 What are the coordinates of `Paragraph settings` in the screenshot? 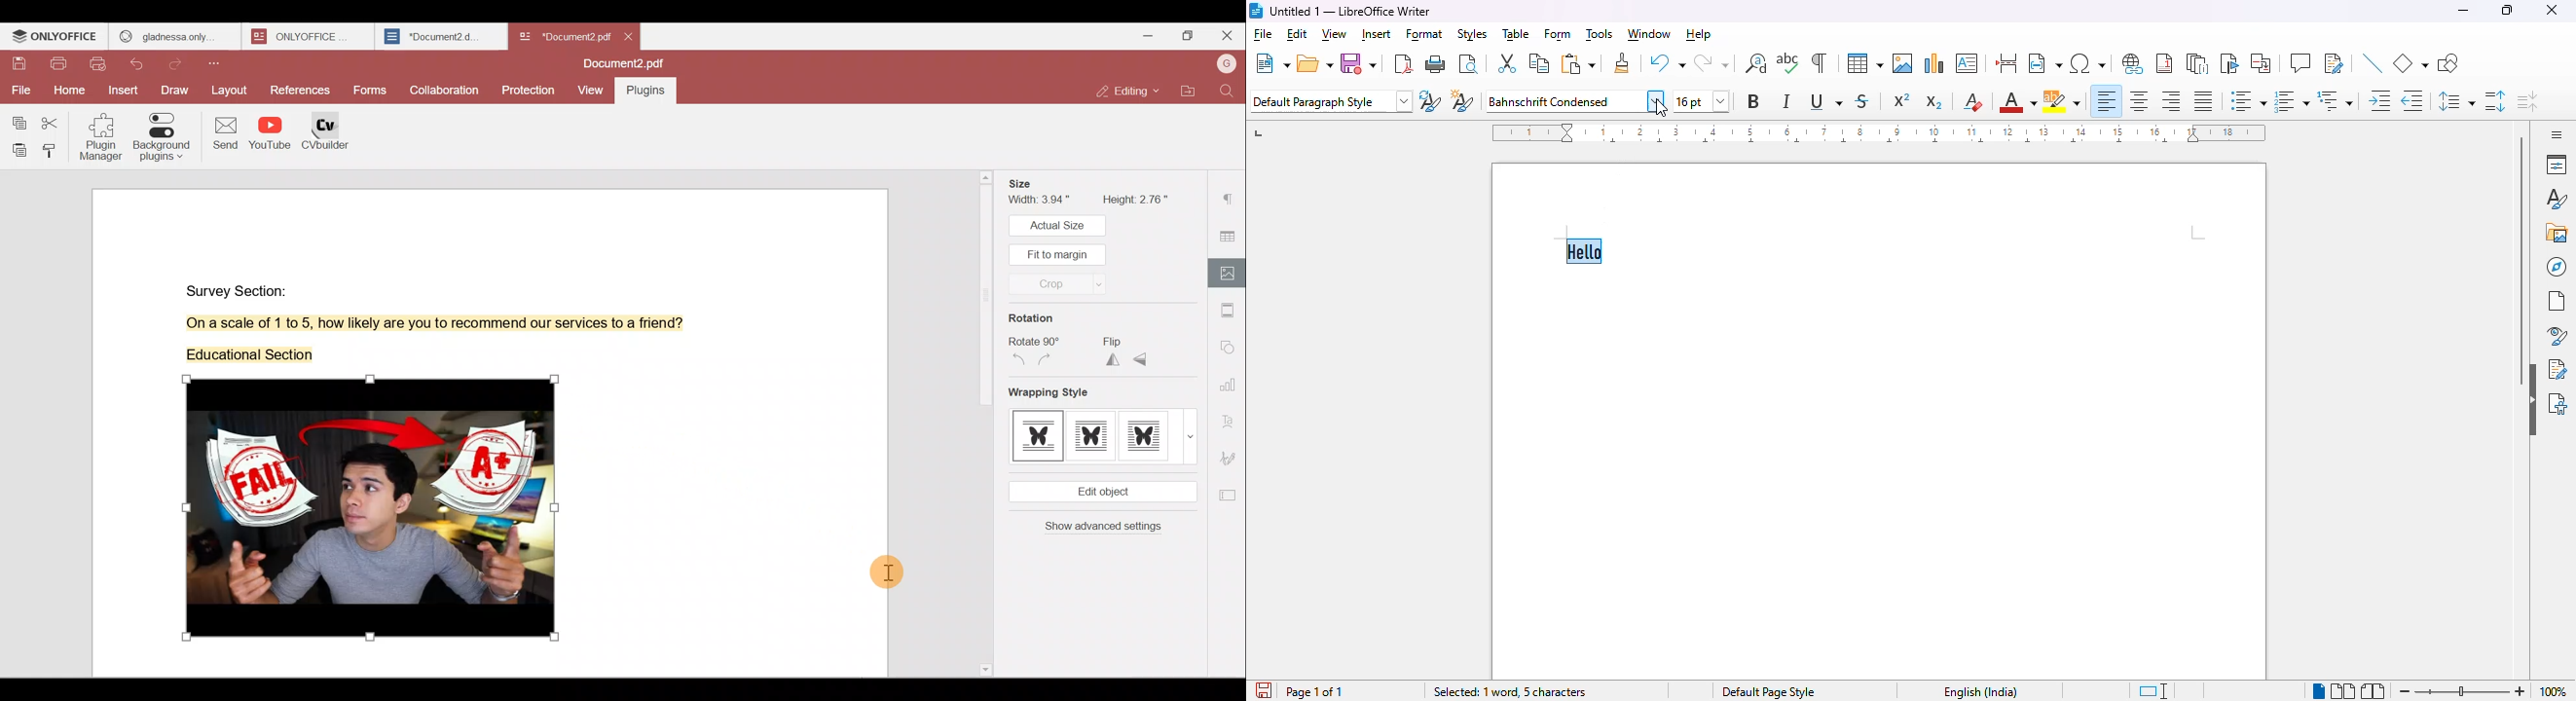 It's located at (1230, 198).